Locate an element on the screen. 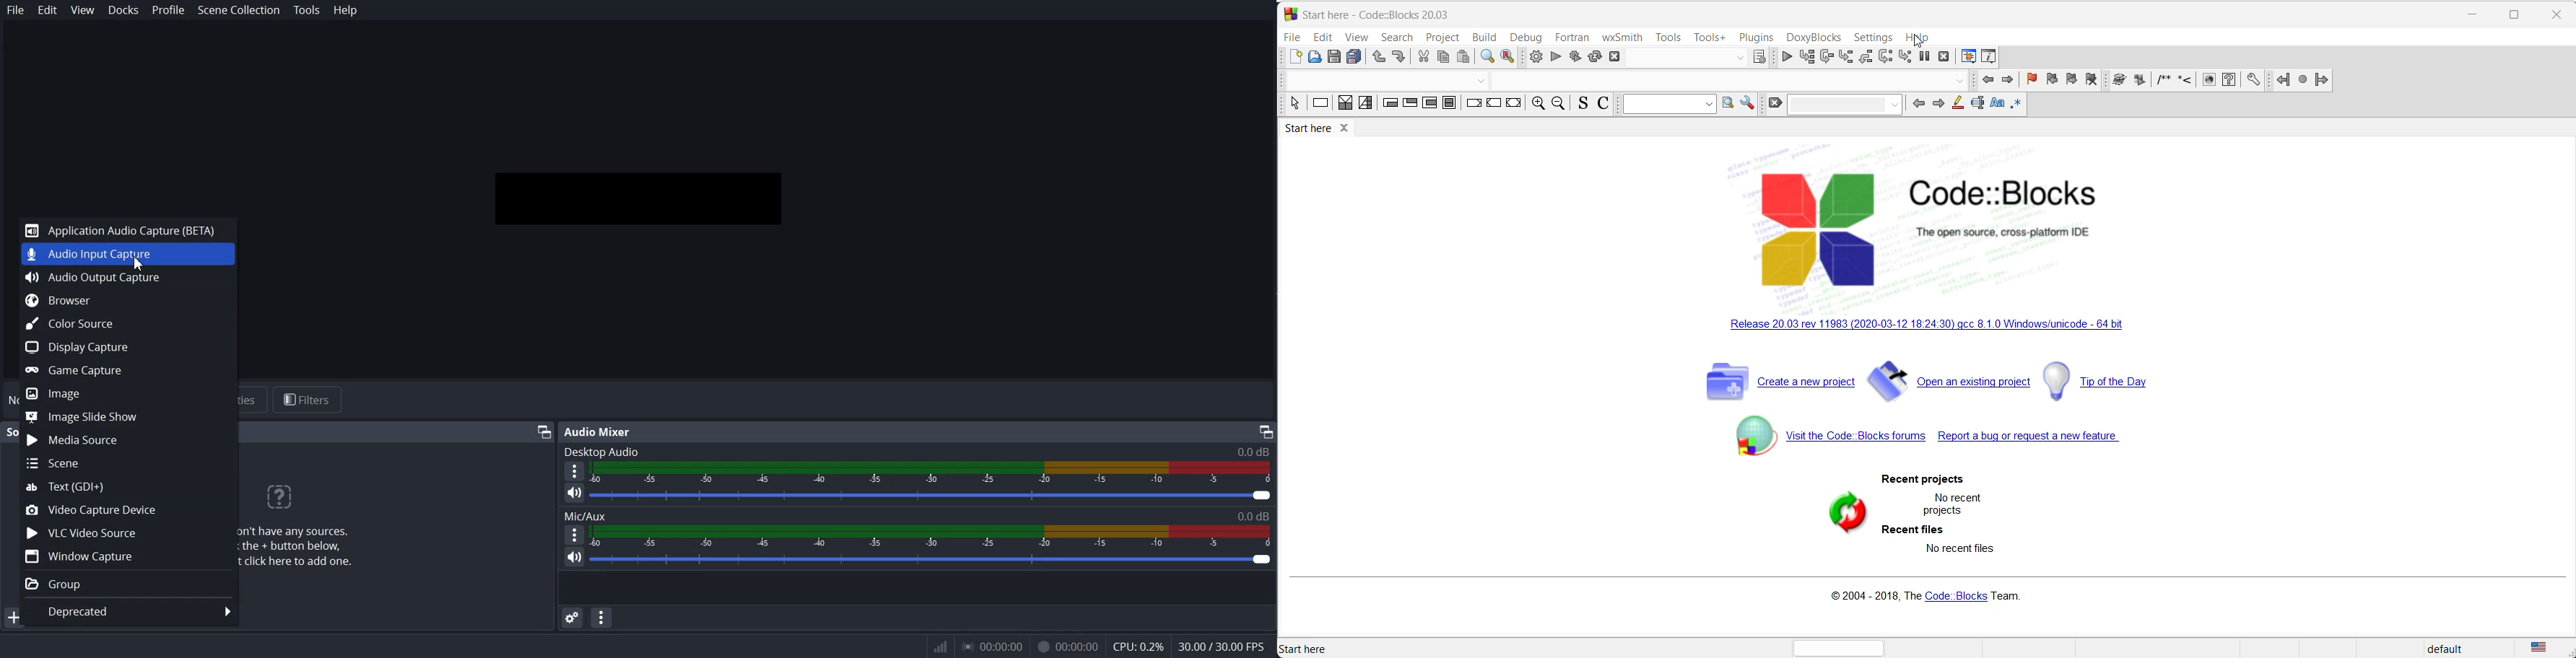 The height and width of the screenshot is (672, 2576). refresh  is located at coordinates (1839, 517).